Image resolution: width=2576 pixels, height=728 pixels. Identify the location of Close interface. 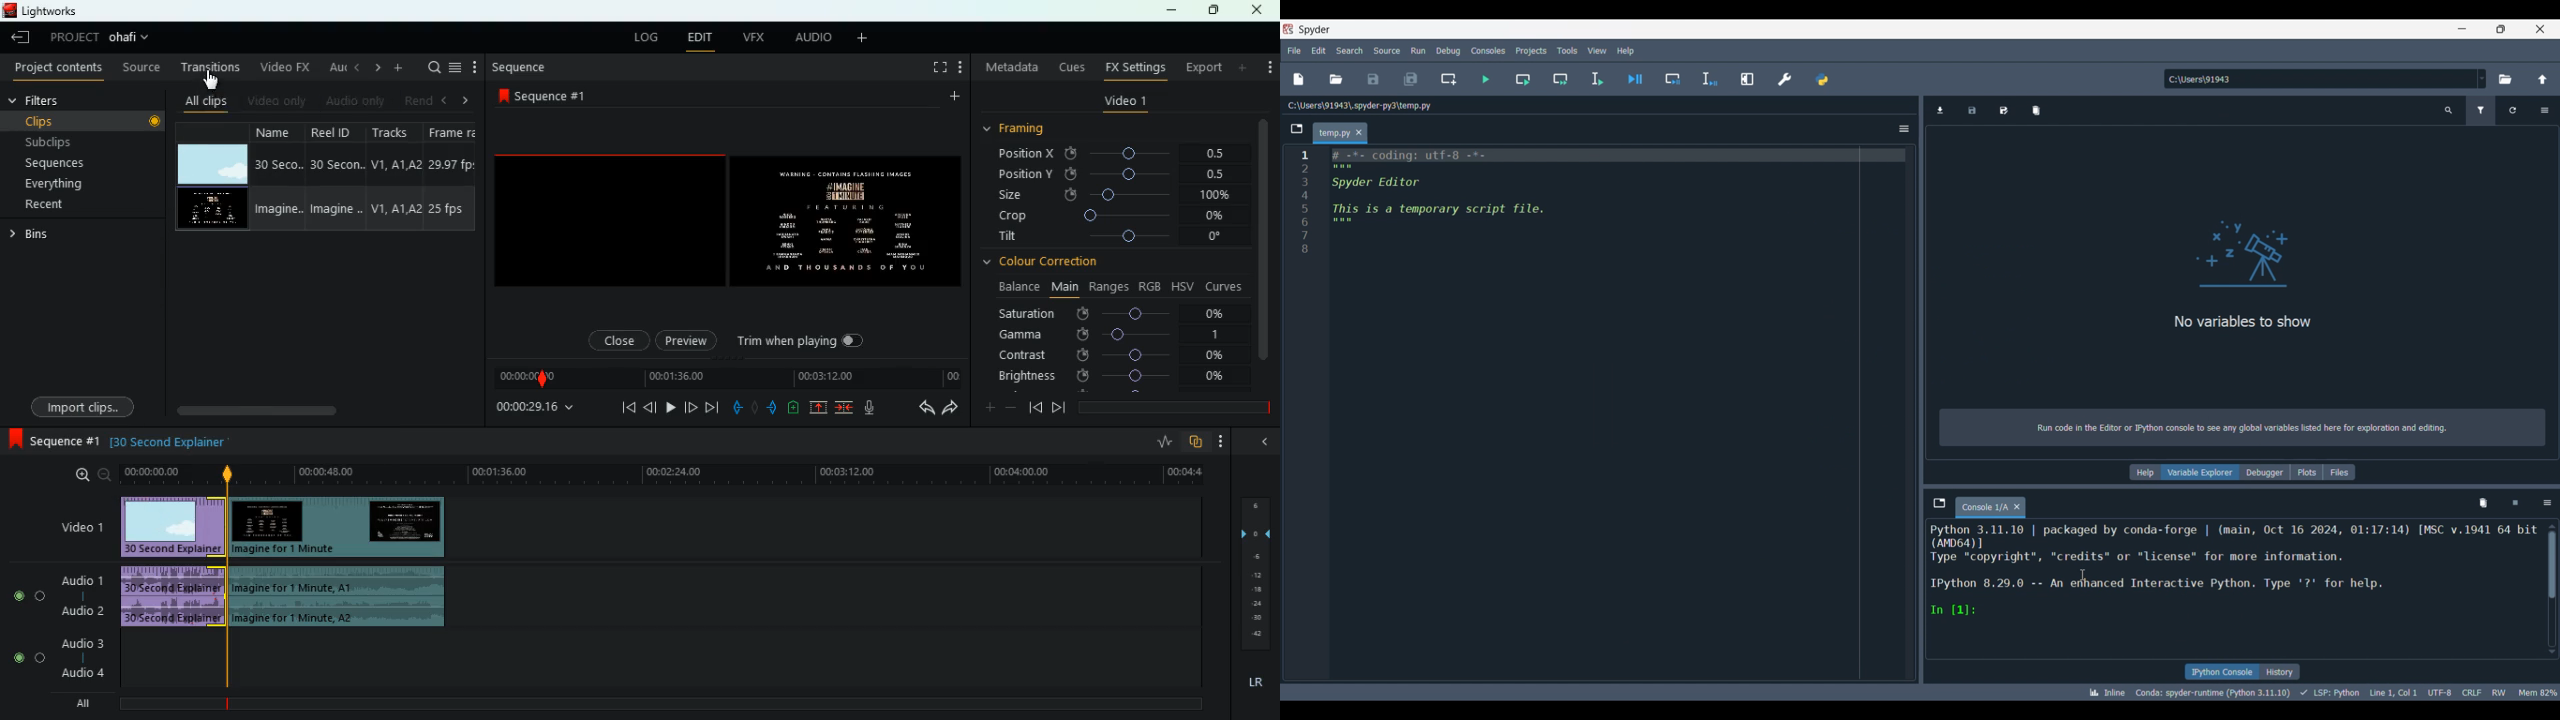
(2540, 29).